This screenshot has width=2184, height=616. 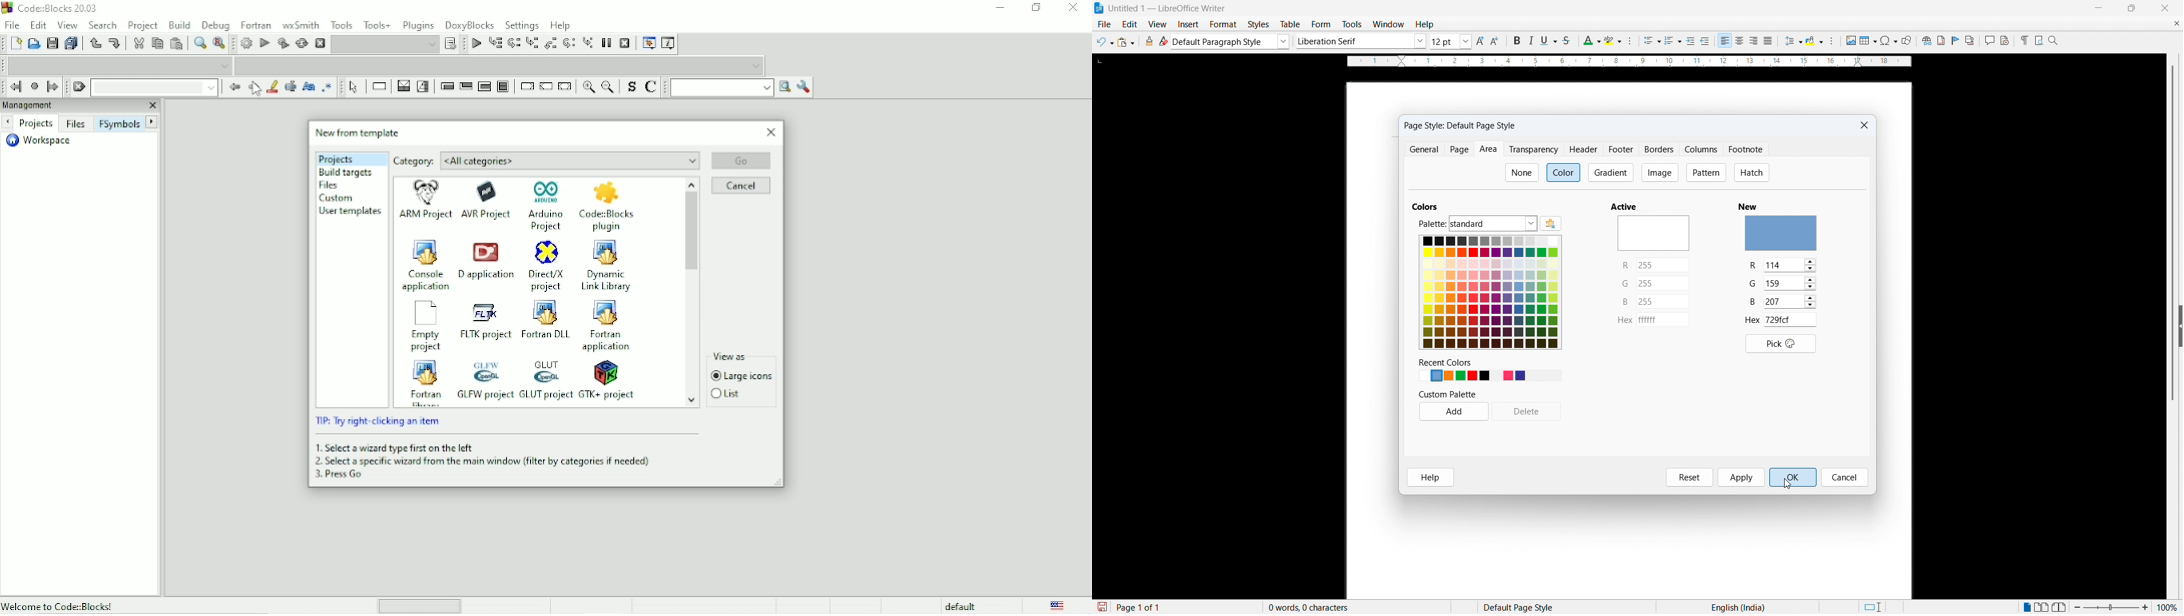 What do you see at coordinates (1872, 607) in the screenshot?
I see `Standard selection ` at bounding box center [1872, 607].